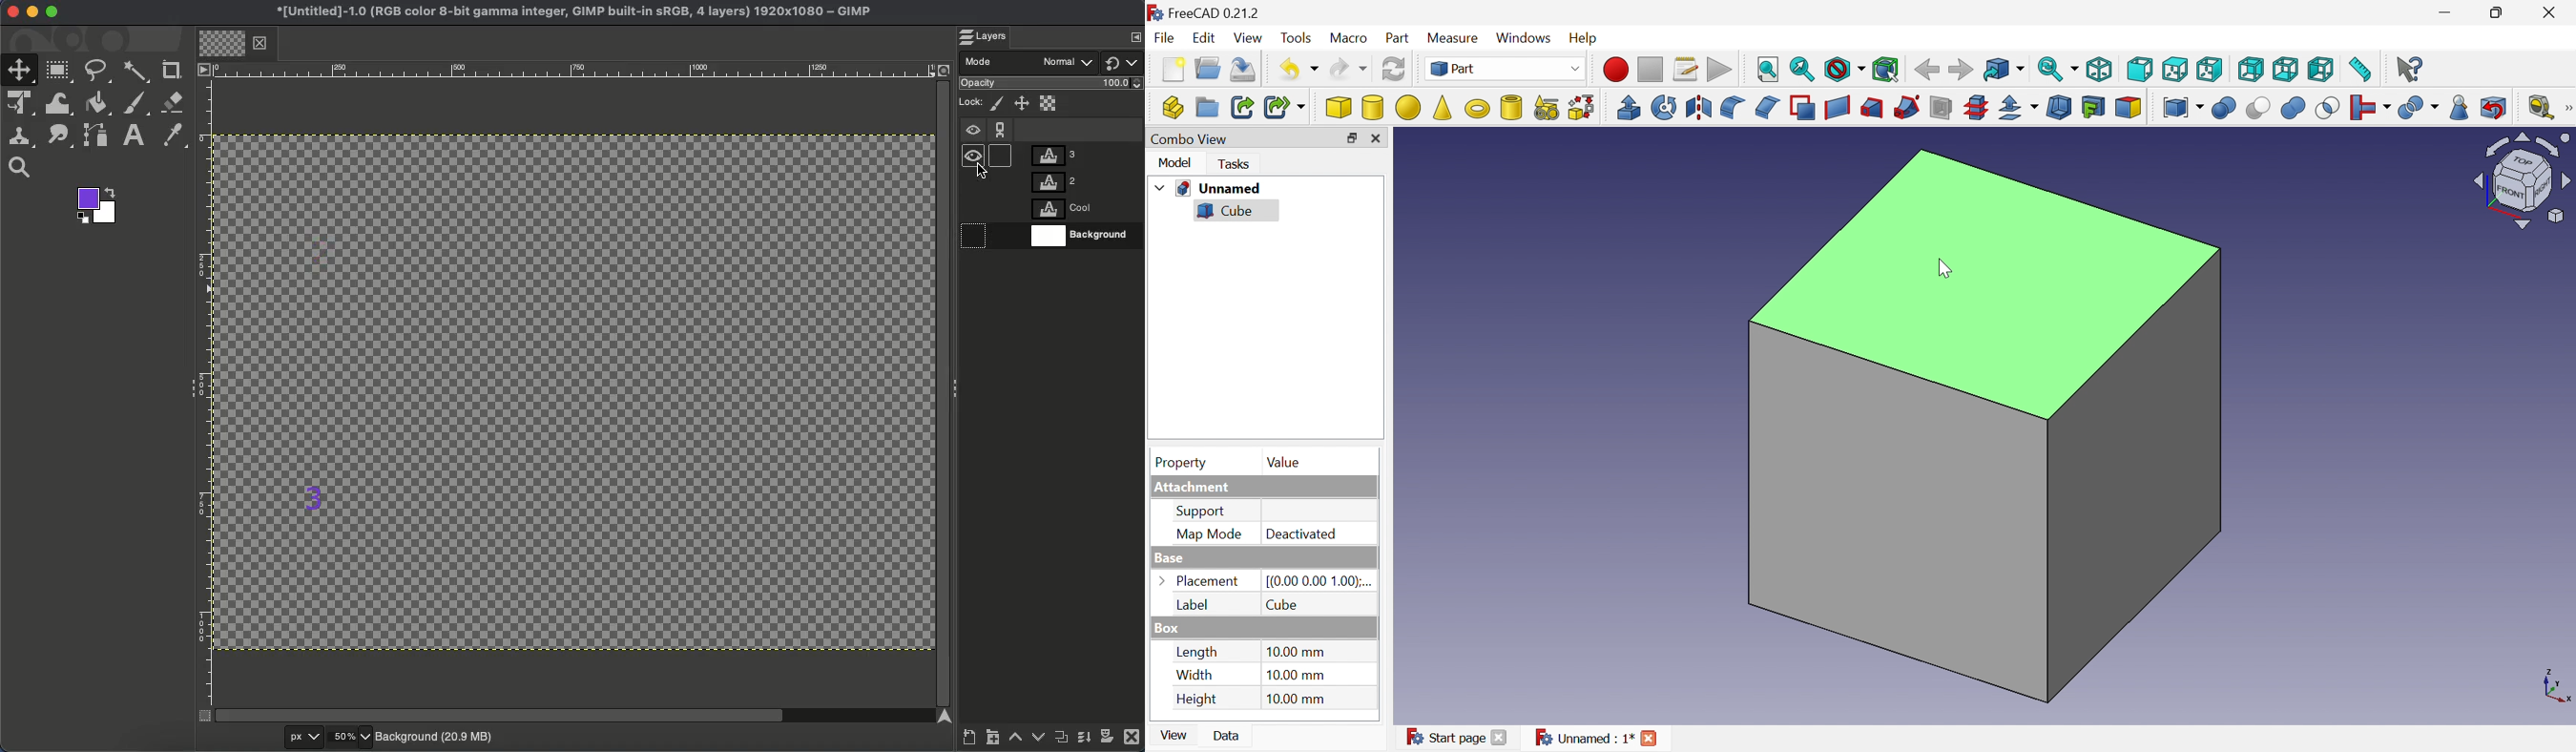 The height and width of the screenshot is (756, 2576). Describe the element at coordinates (2060, 105) in the screenshot. I see `Thickness` at that location.